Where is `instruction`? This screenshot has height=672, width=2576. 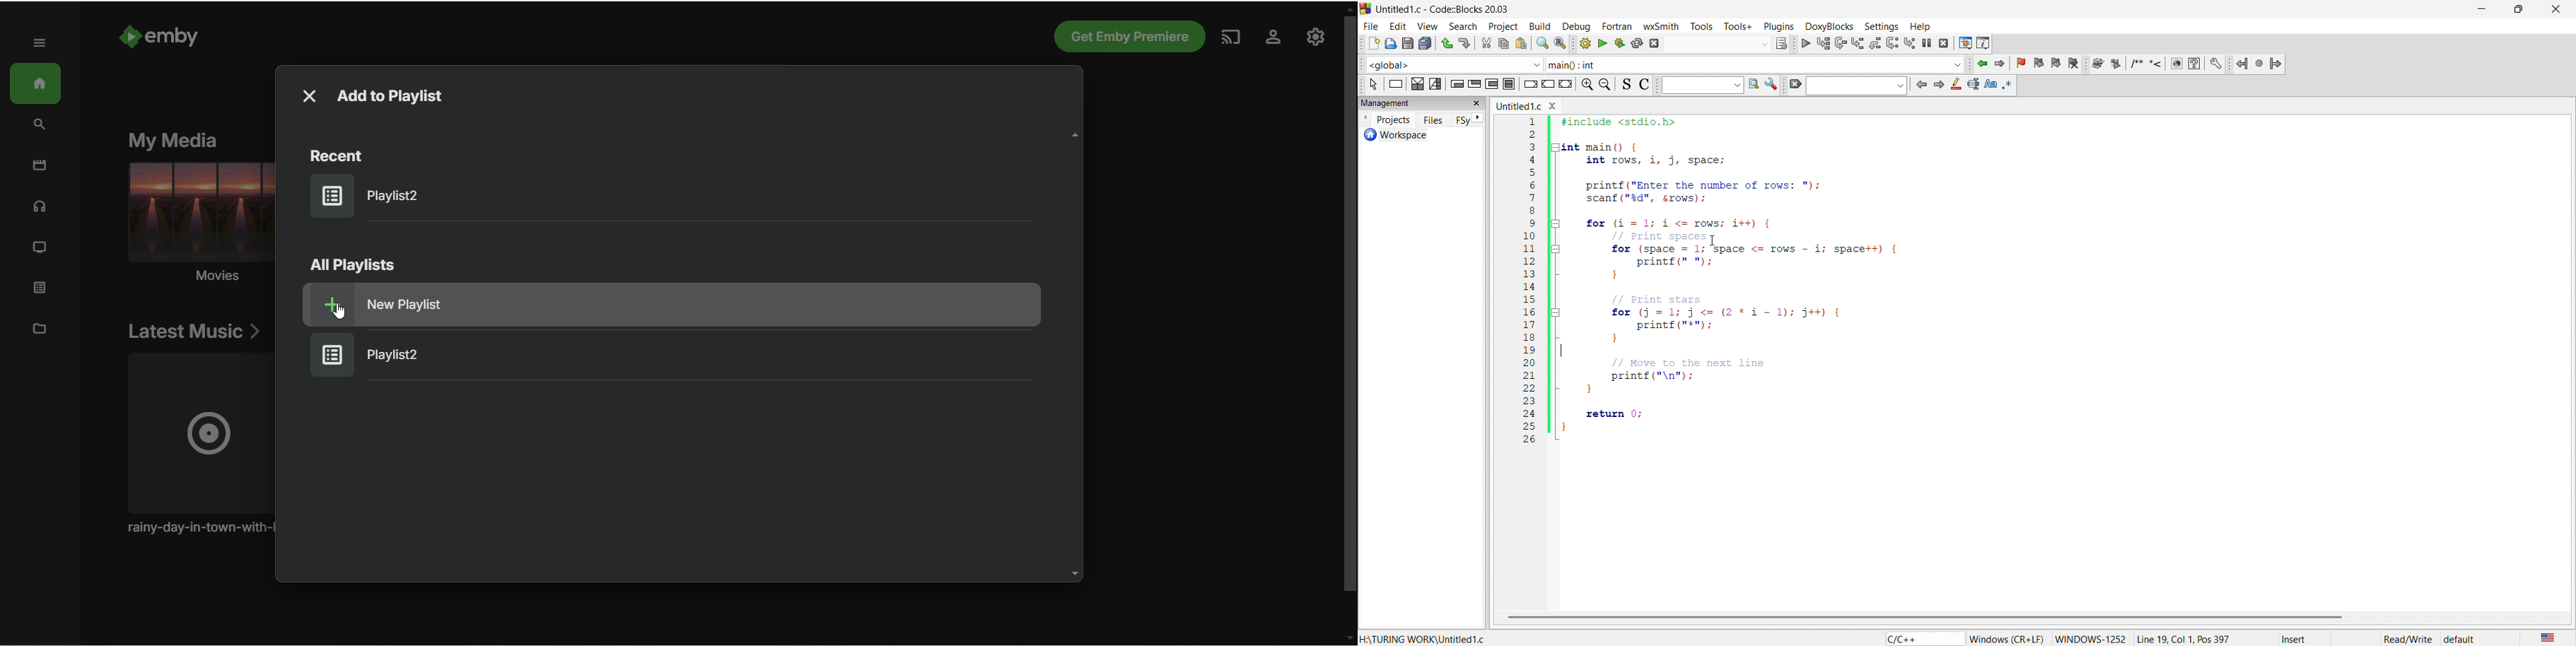
instruction is located at coordinates (1394, 84).